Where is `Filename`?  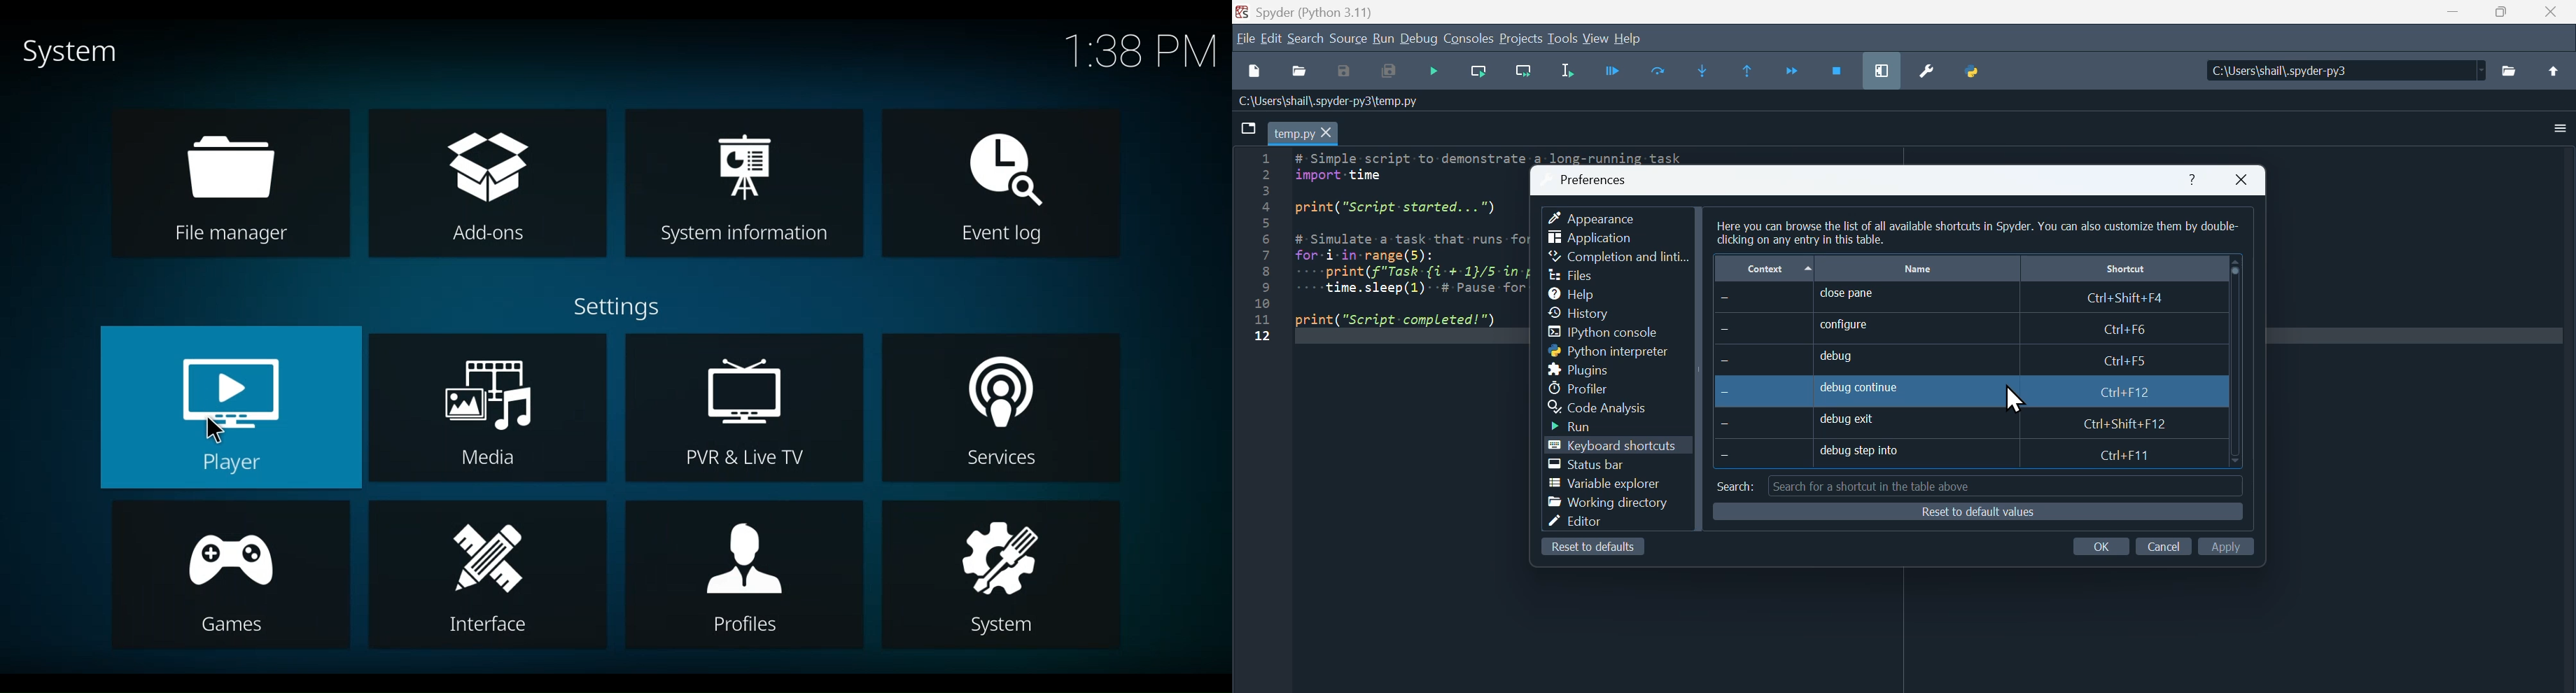
Filename is located at coordinates (1306, 133).